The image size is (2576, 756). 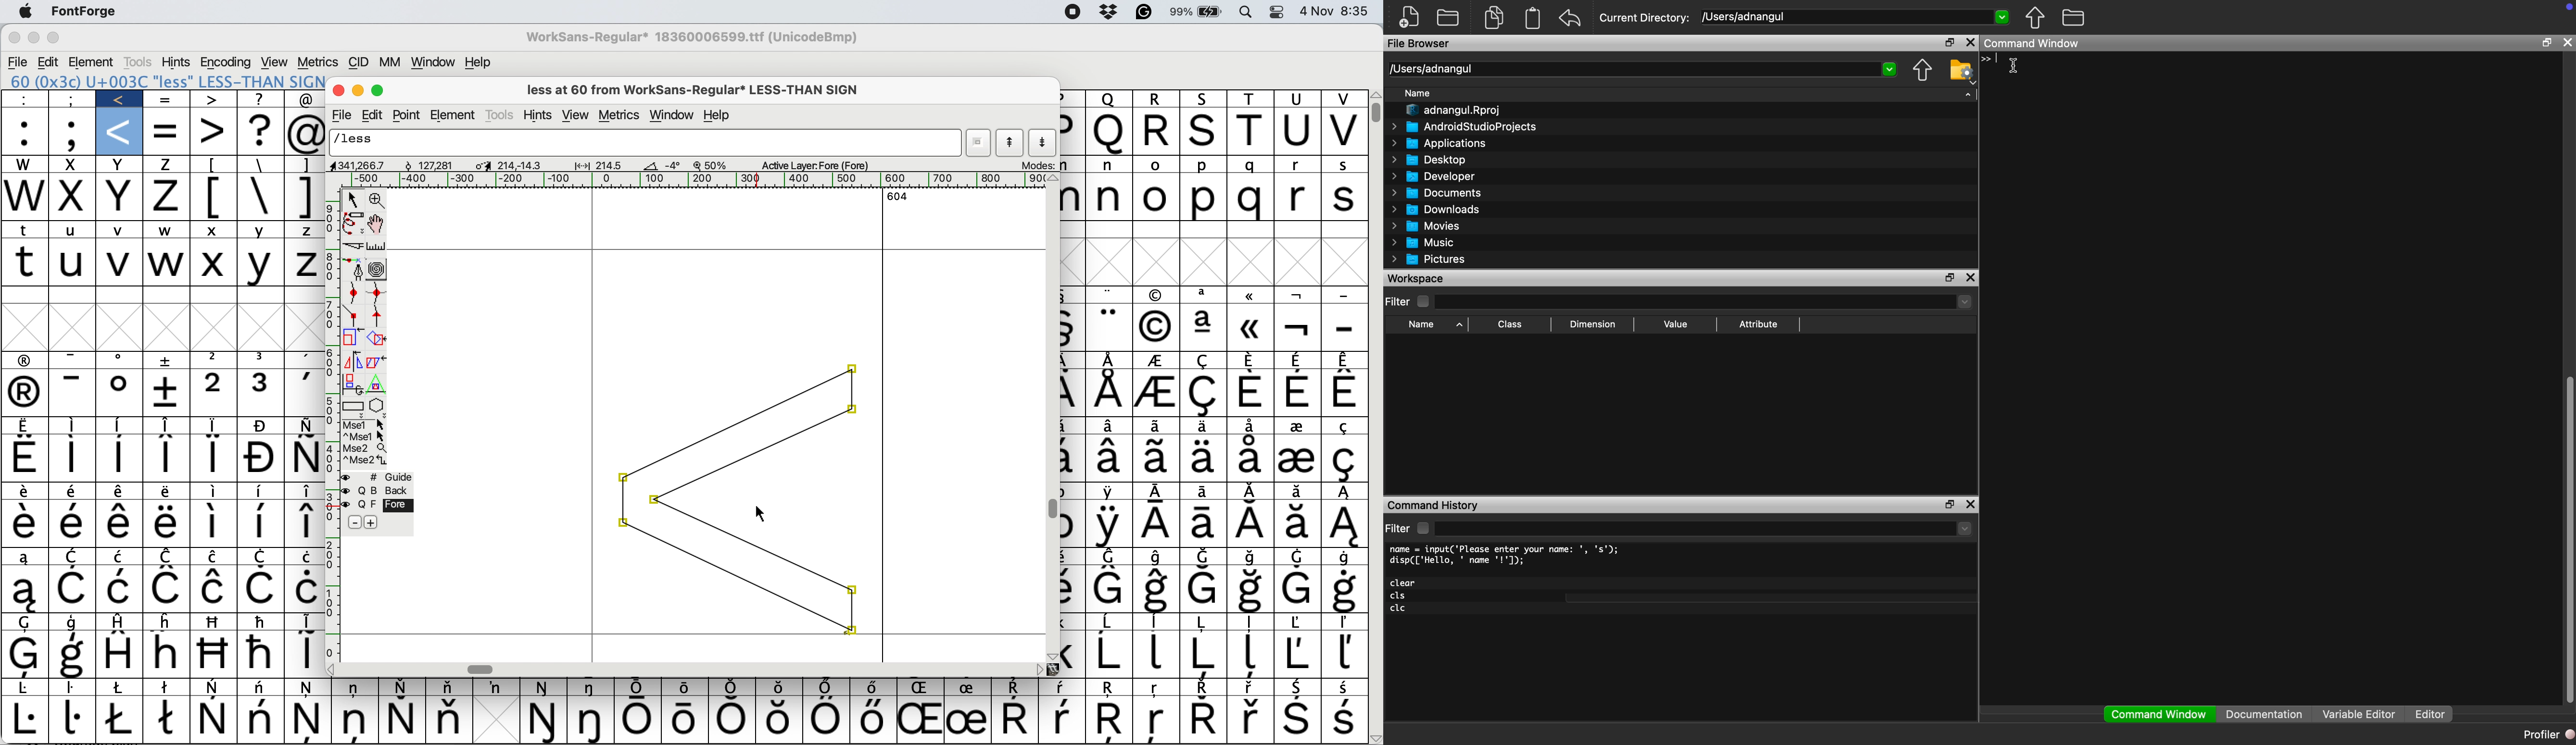 What do you see at coordinates (1203, 622) in the screenshot?
I see `Symbol` at bounding box center [1203, 622].